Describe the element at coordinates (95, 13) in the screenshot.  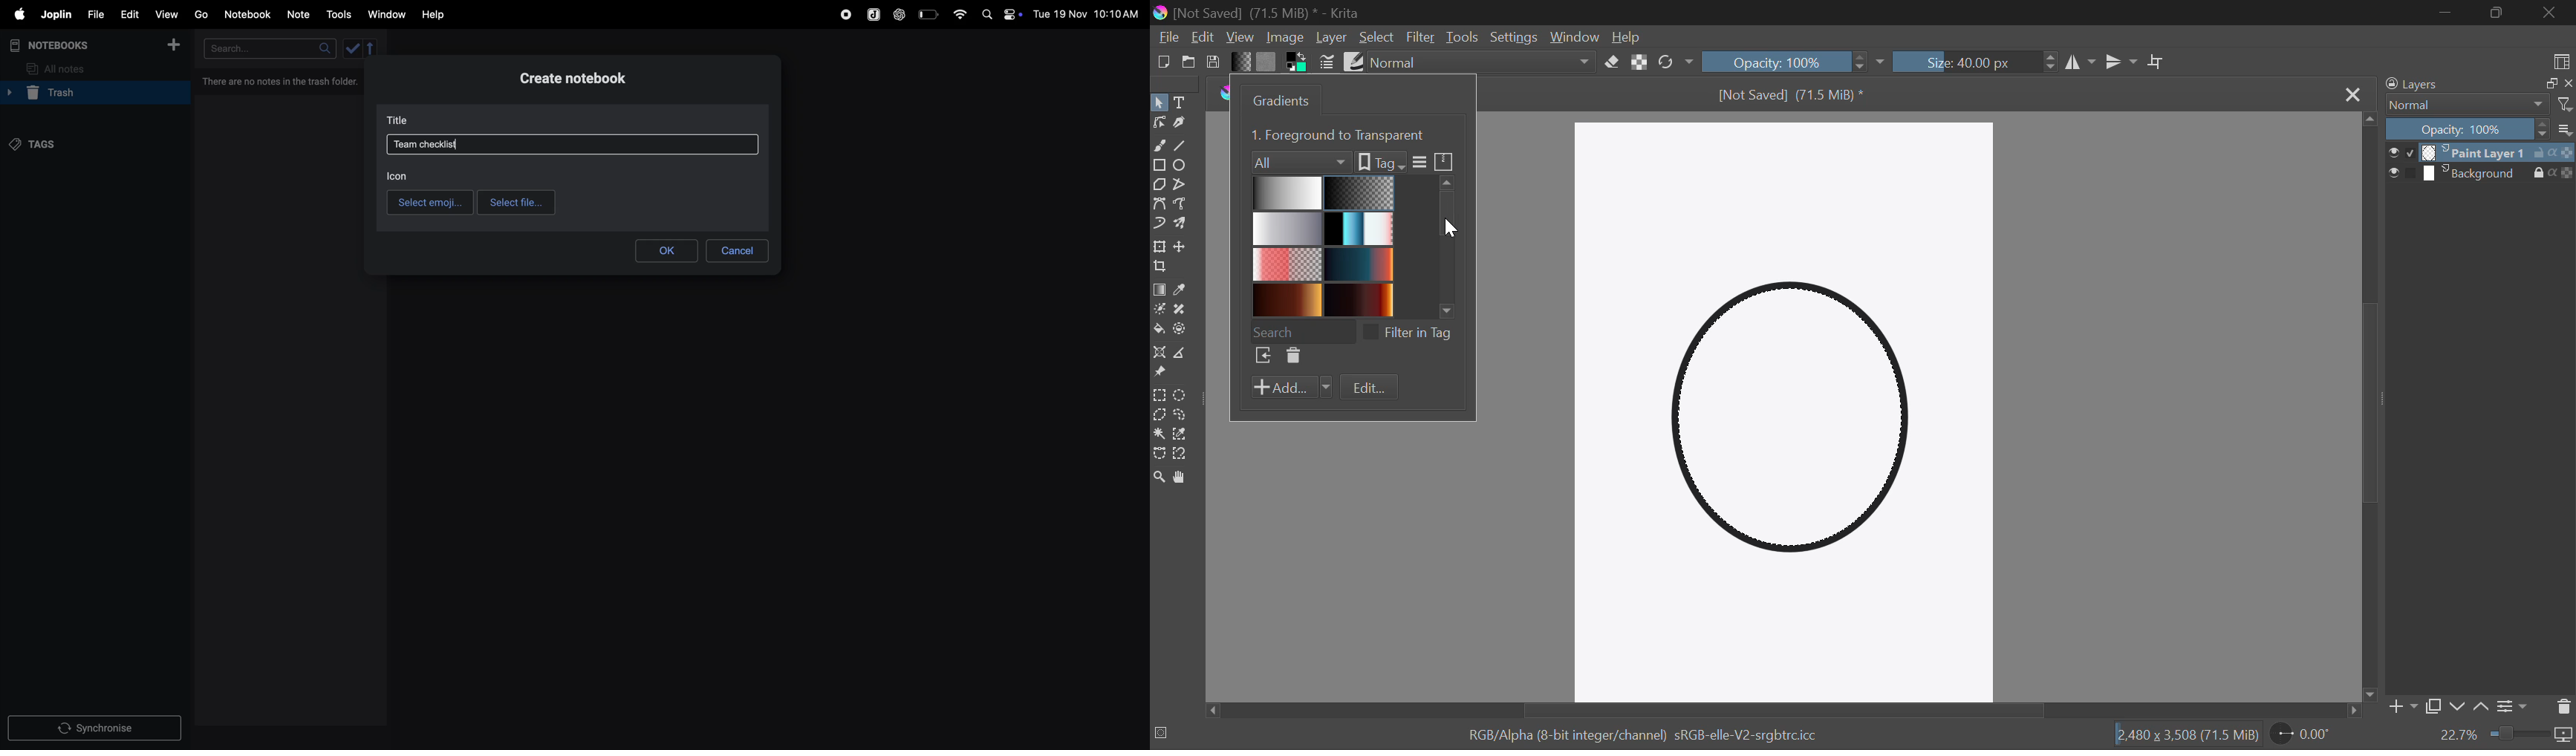
I see `file` at that location.